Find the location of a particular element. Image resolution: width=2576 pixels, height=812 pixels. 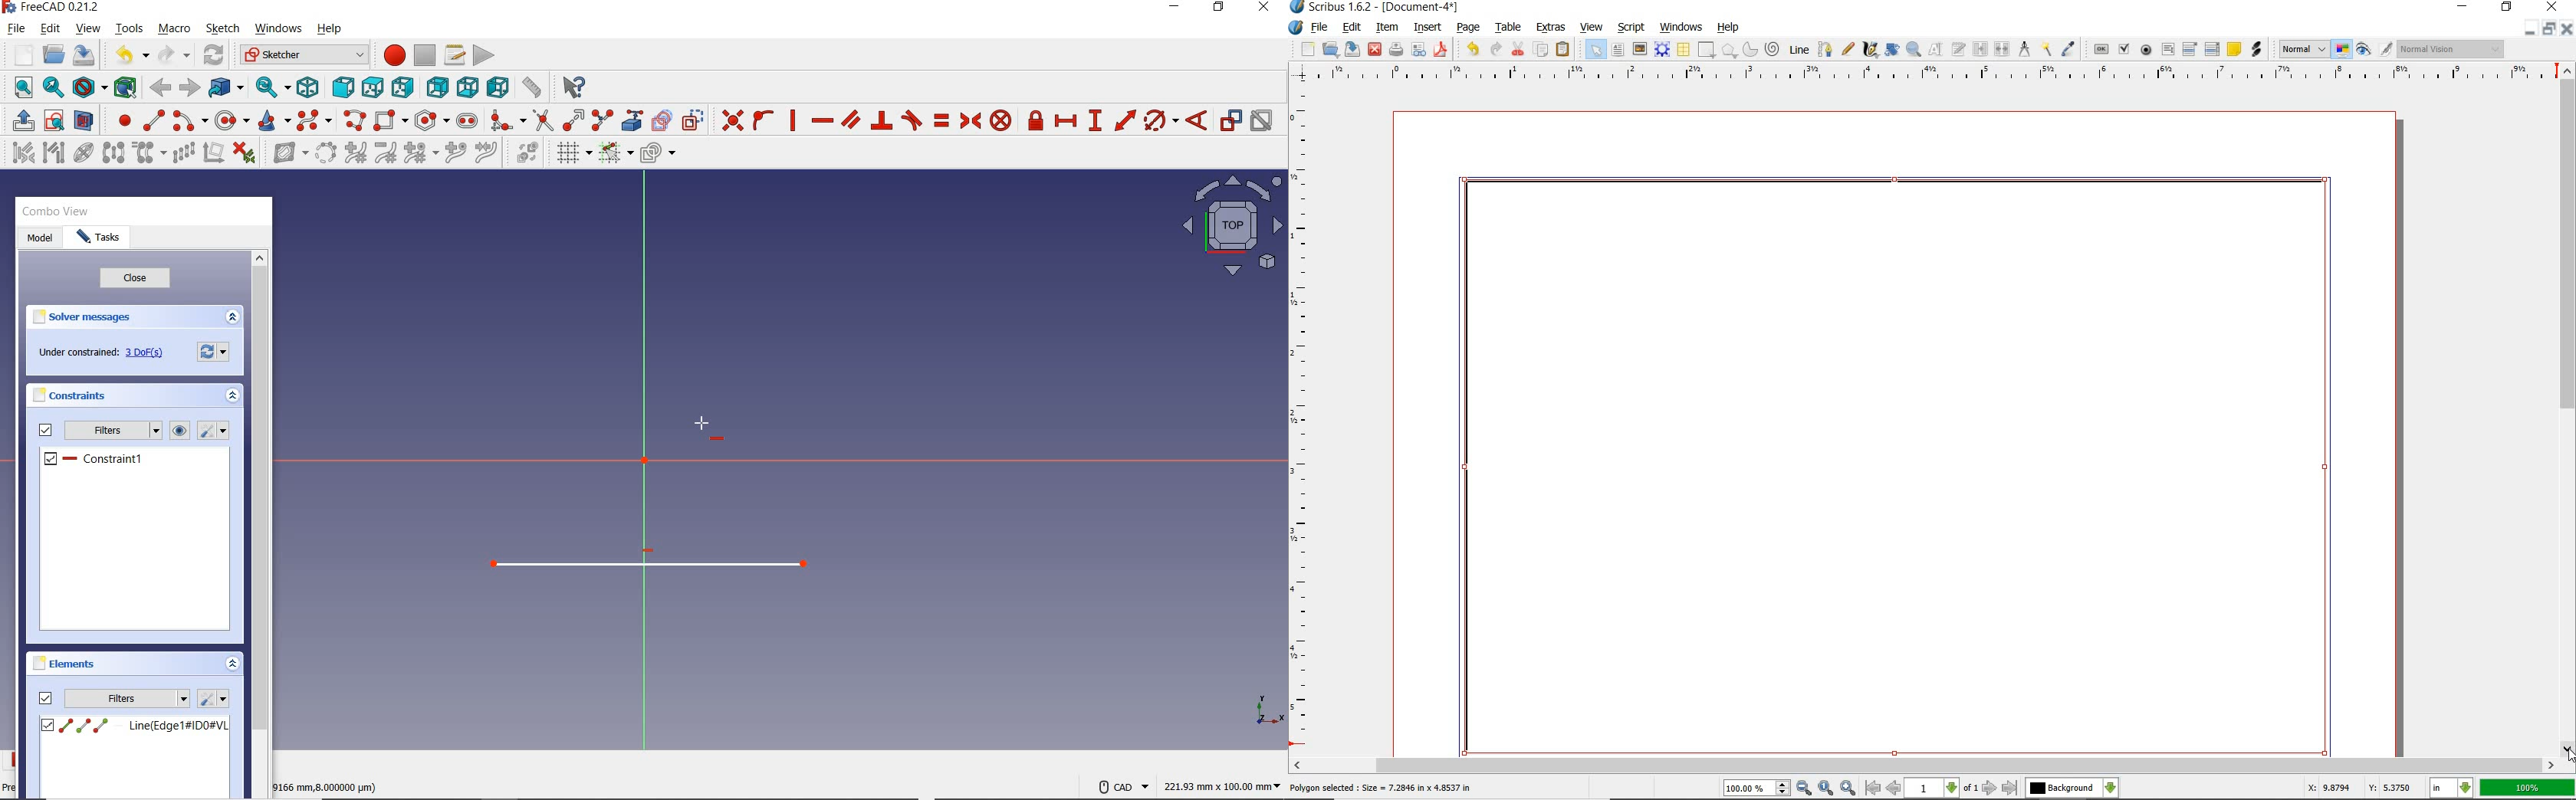

SHOW/HIDE INTERNAL GEOMETRY is located at coordinates (84, 152).